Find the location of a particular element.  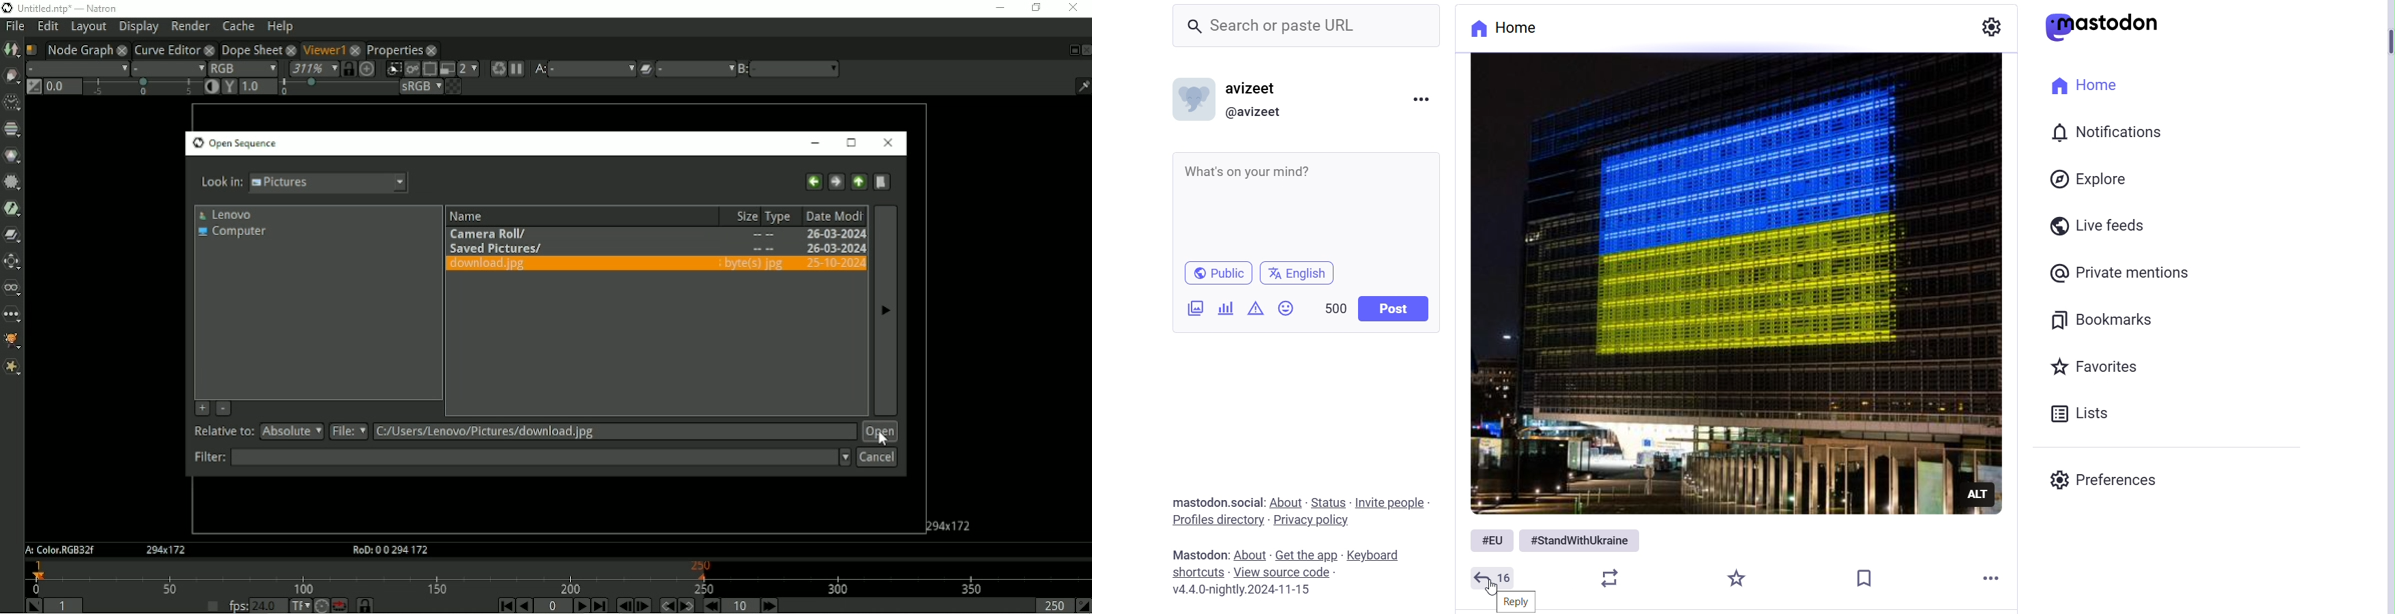

selection bar is located at coordinates (142, 87).